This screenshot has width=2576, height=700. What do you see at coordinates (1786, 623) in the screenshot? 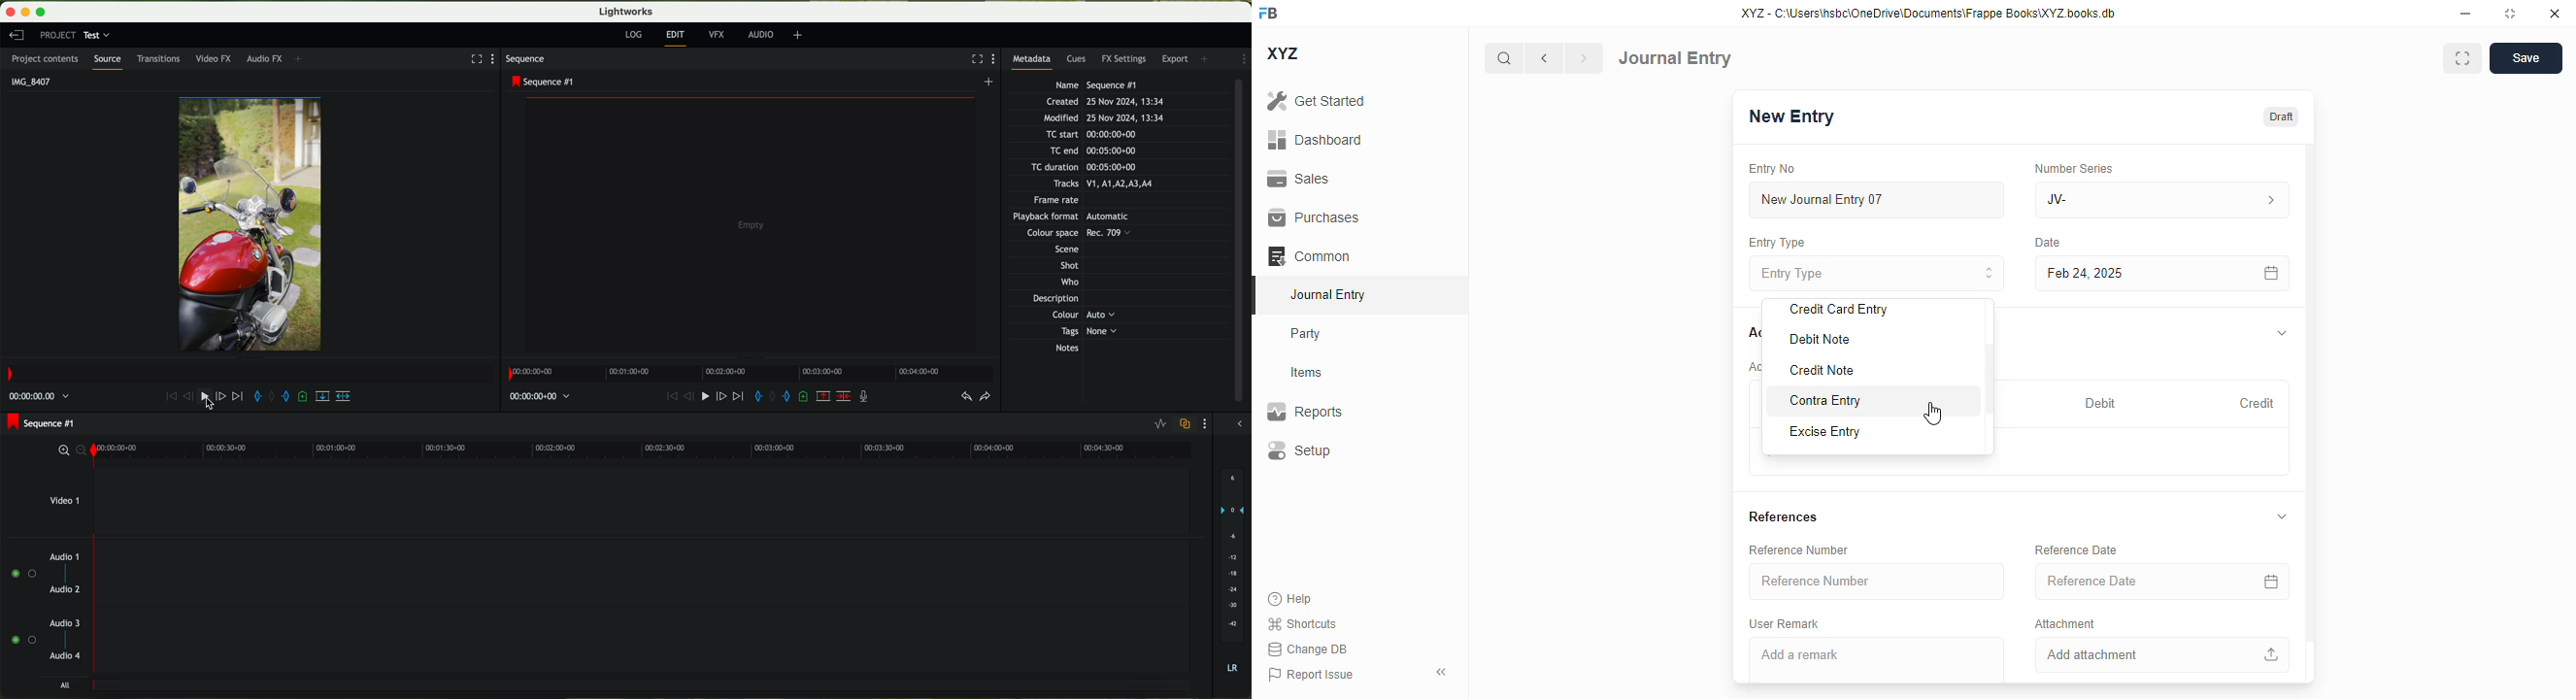
I see `user remark` at bounding box center [1786, 623].